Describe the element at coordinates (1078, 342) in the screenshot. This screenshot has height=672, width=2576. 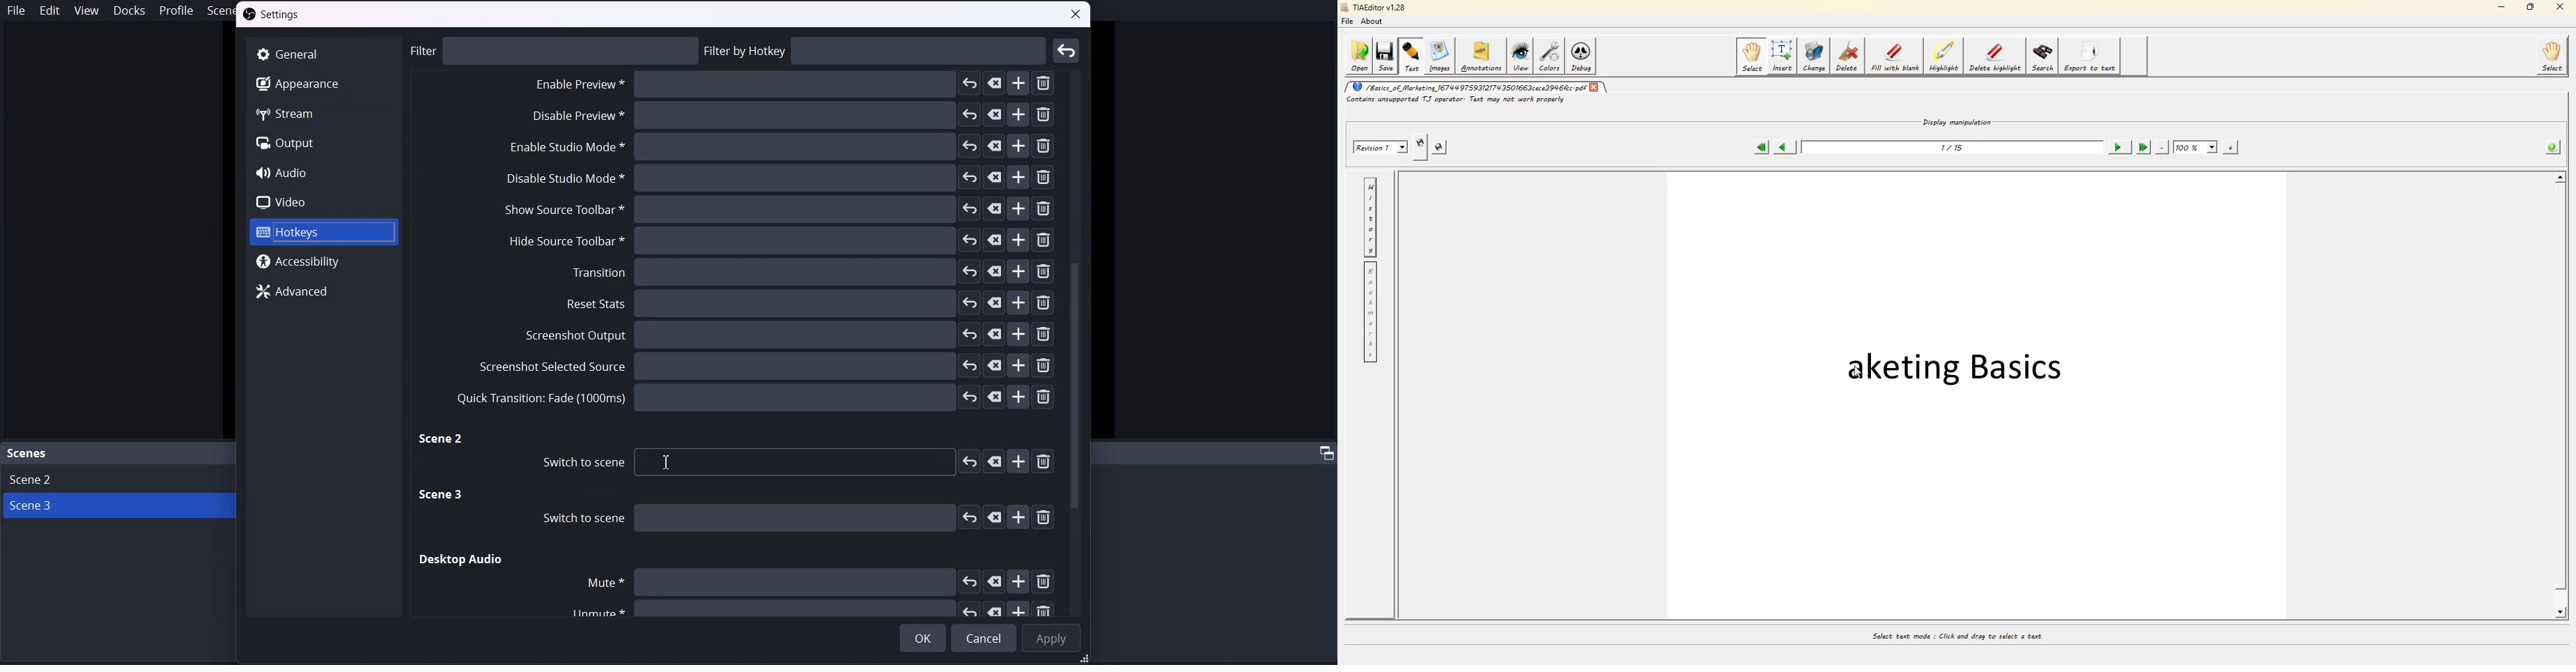
I see `Vertical scroll bar` at that location.